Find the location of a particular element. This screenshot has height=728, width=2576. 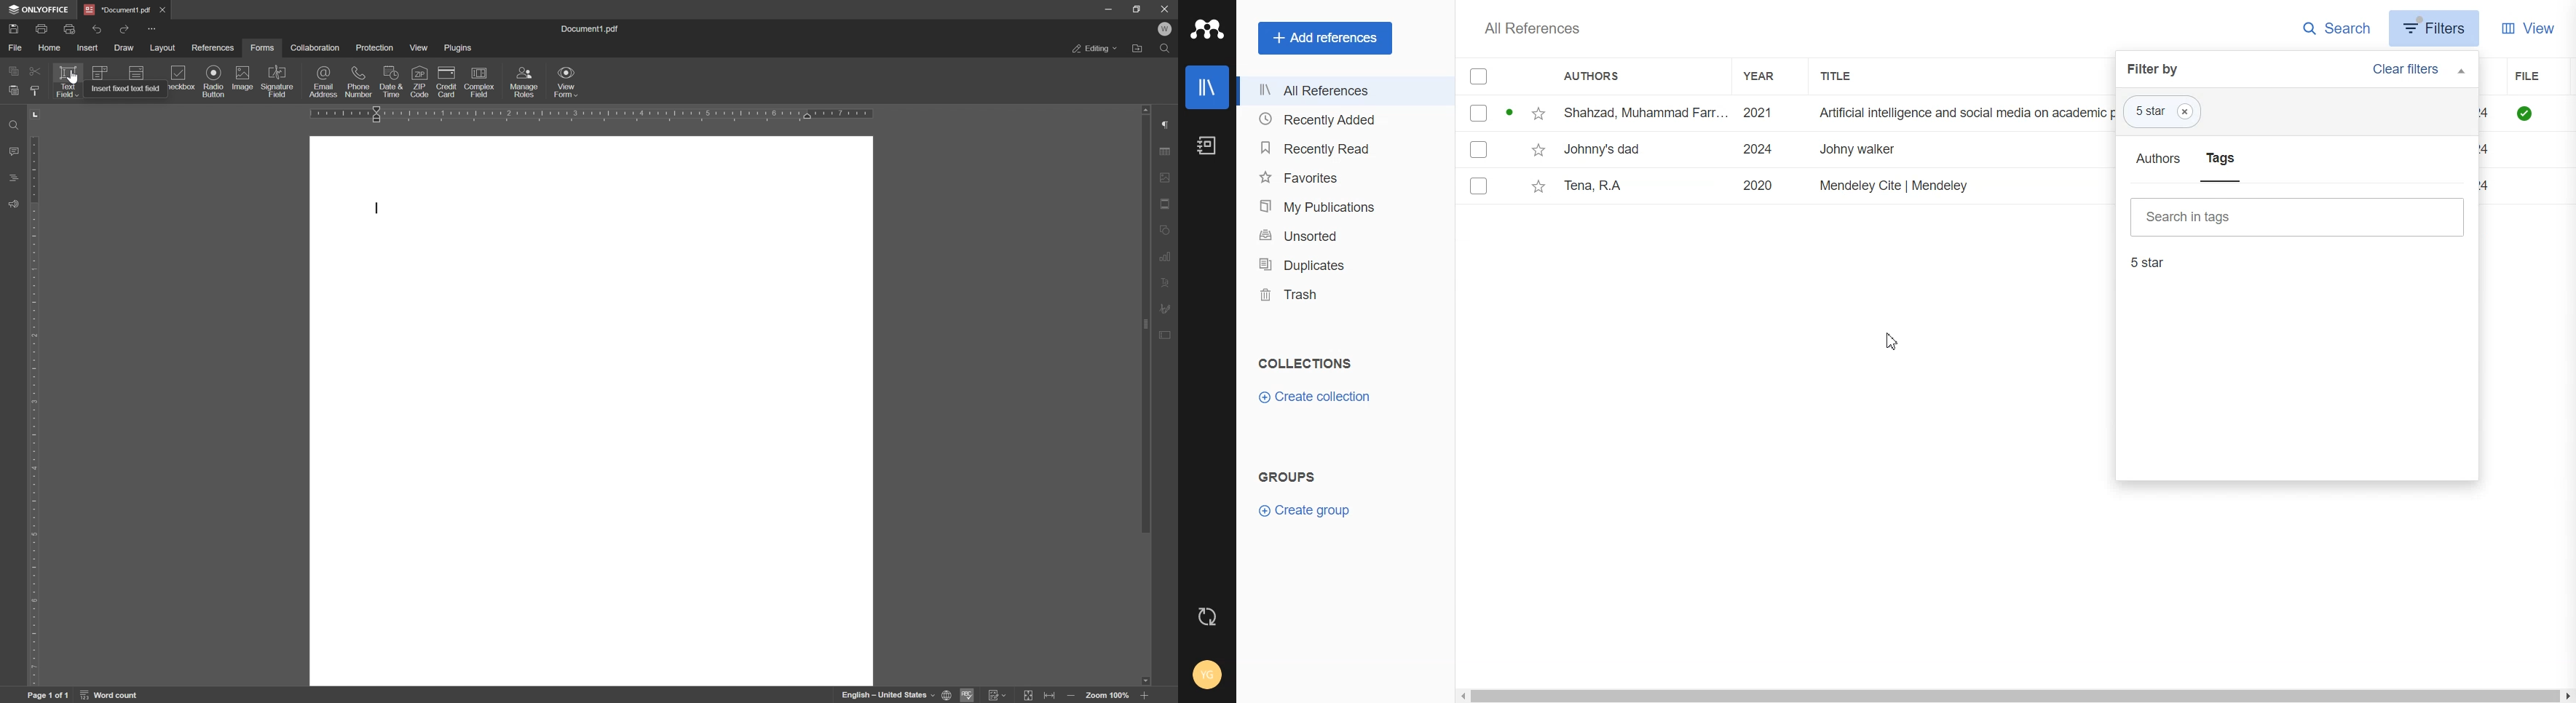

close is located at coordinates (163, 8).